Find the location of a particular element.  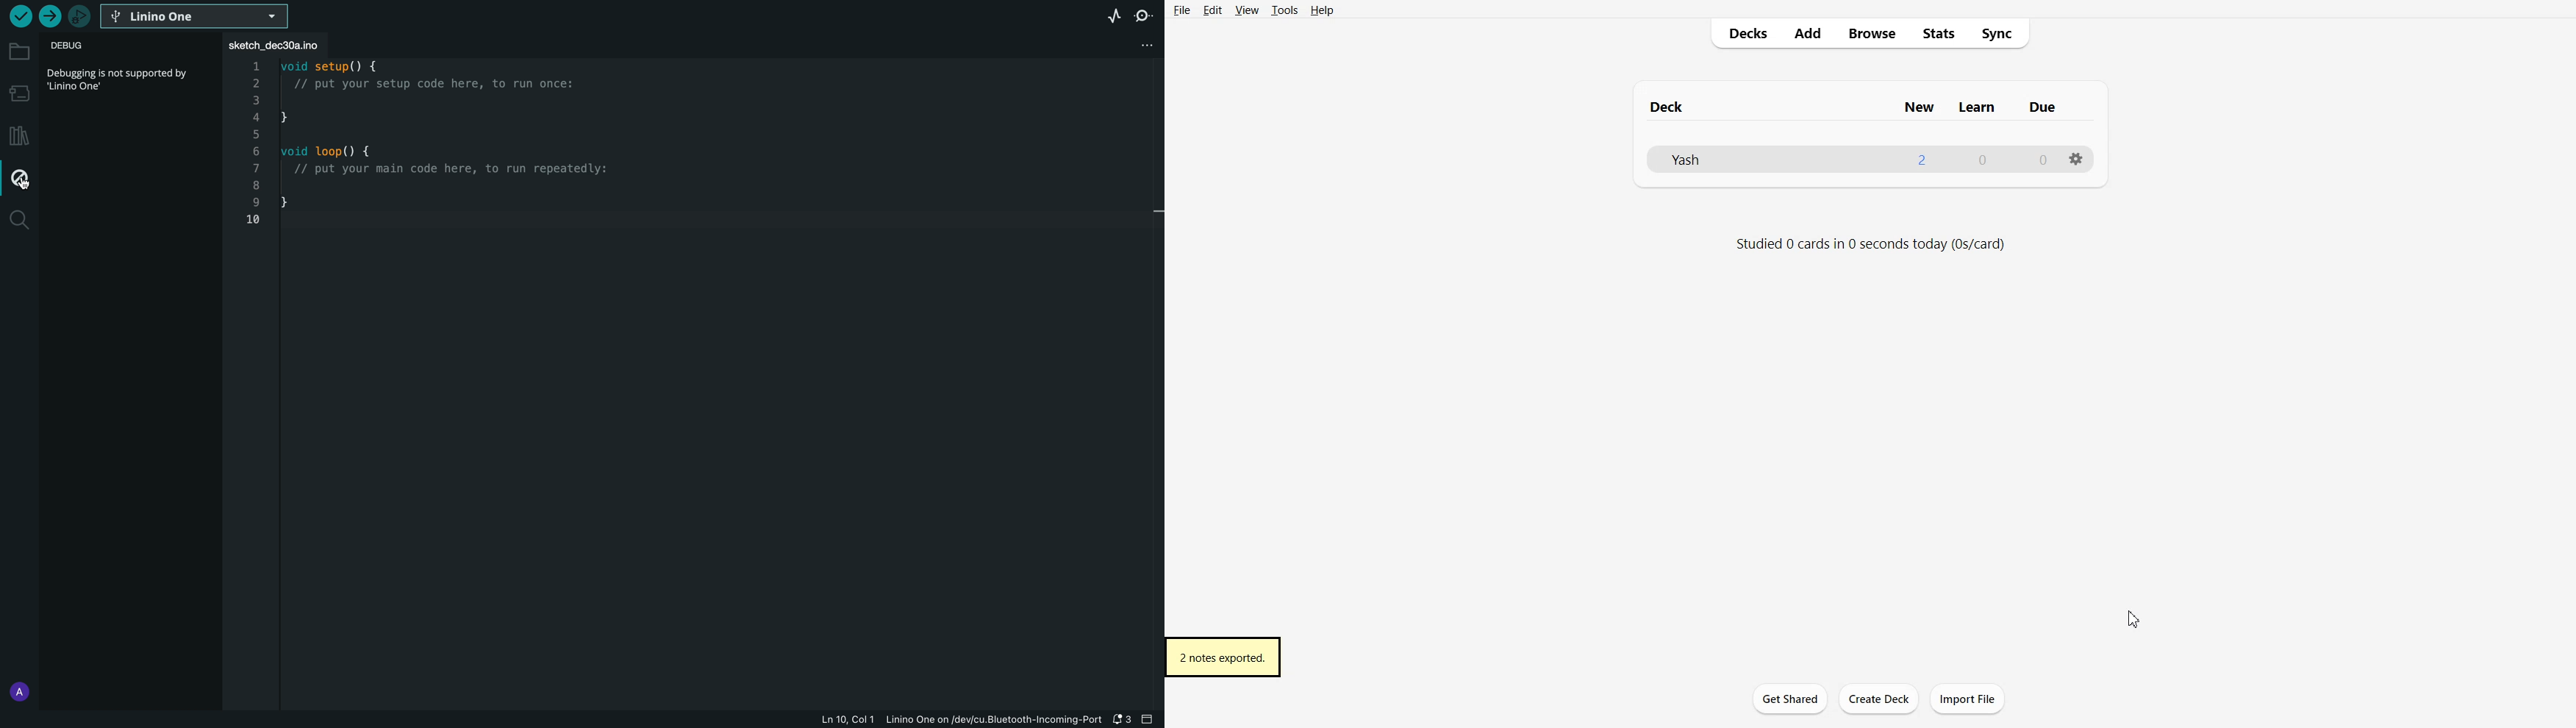

Edit is located at coordinates (1214, 10).